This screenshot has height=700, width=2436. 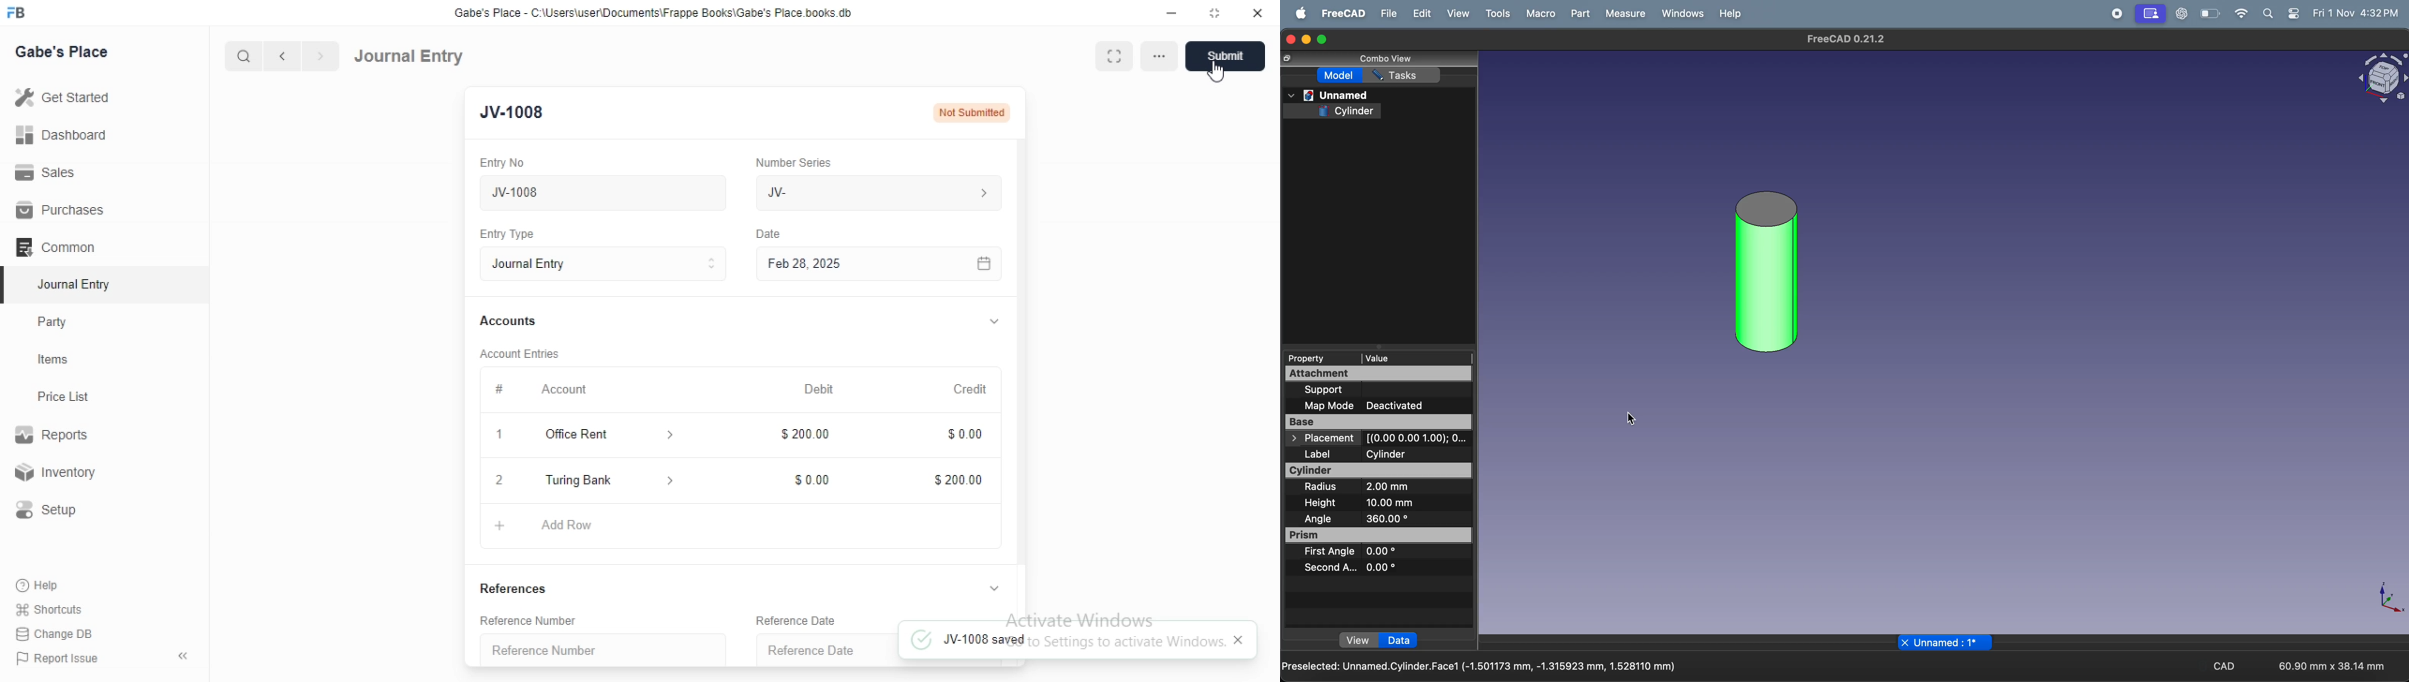 What do you see at coordinates (973, 113) in the screenshot?
I see `Not submitted` at bounding box center [973, 113].